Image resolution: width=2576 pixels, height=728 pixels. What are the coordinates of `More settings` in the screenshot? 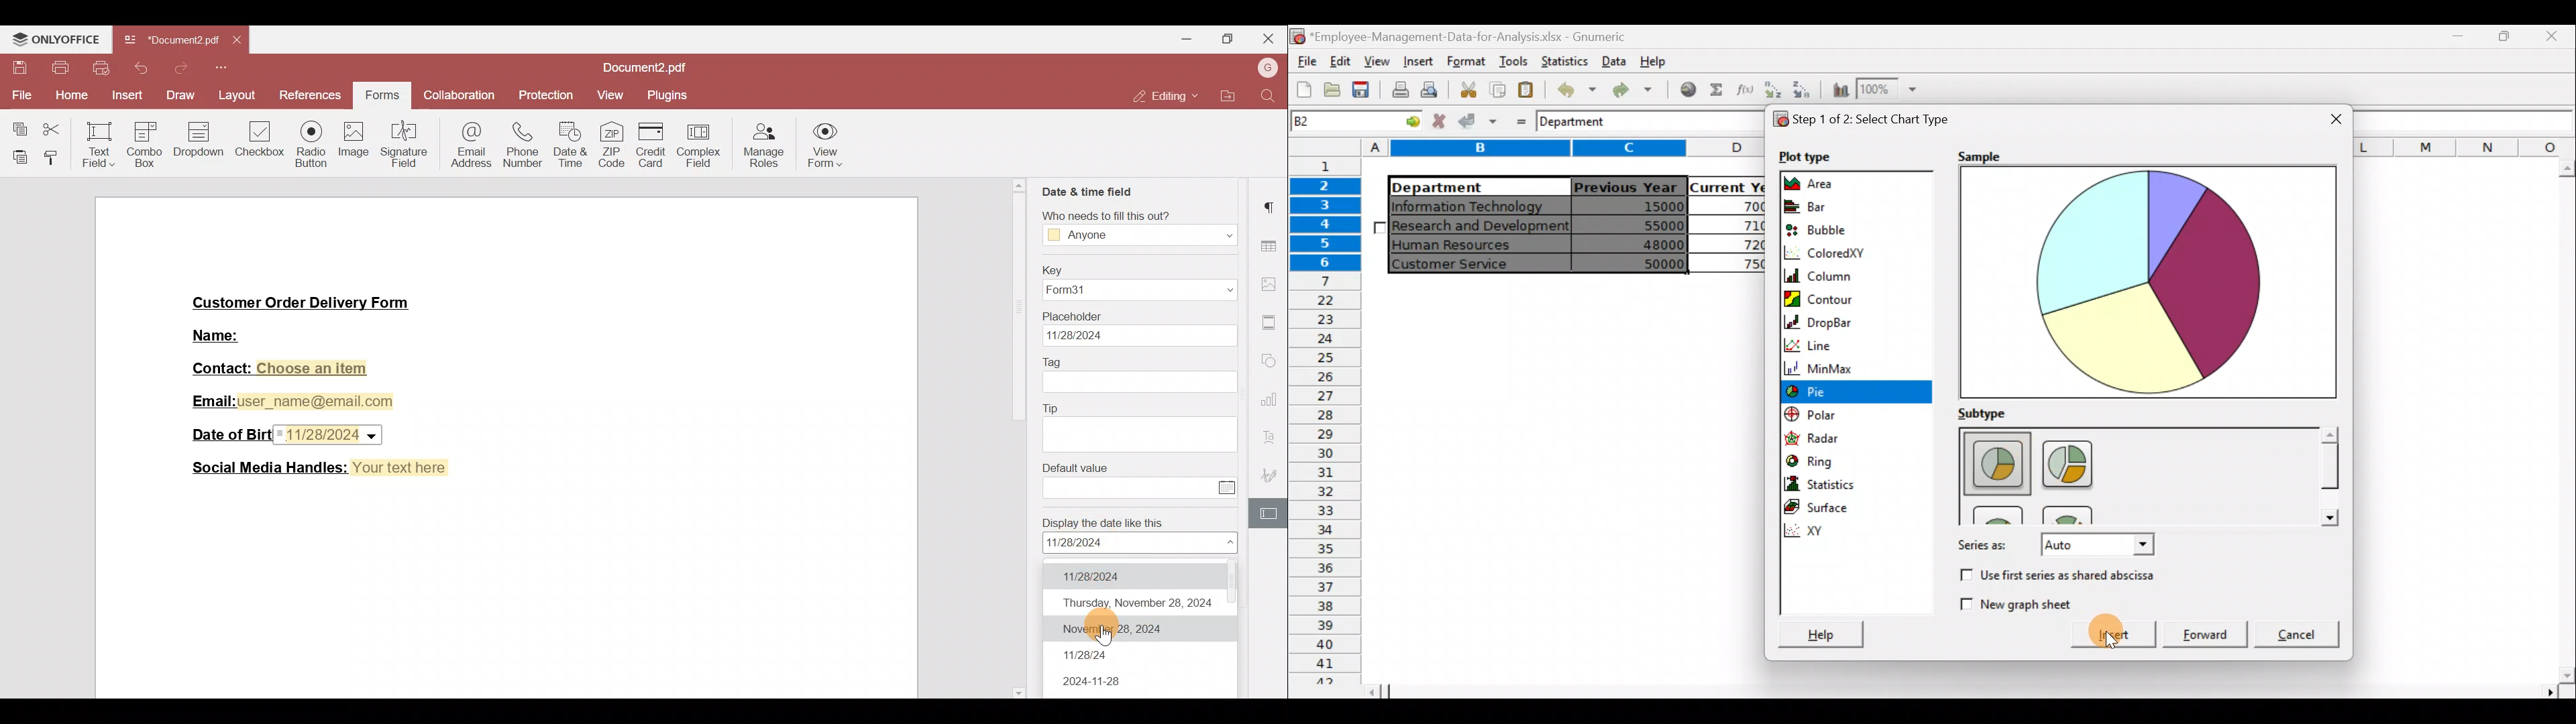 It's located at (1271, 322).